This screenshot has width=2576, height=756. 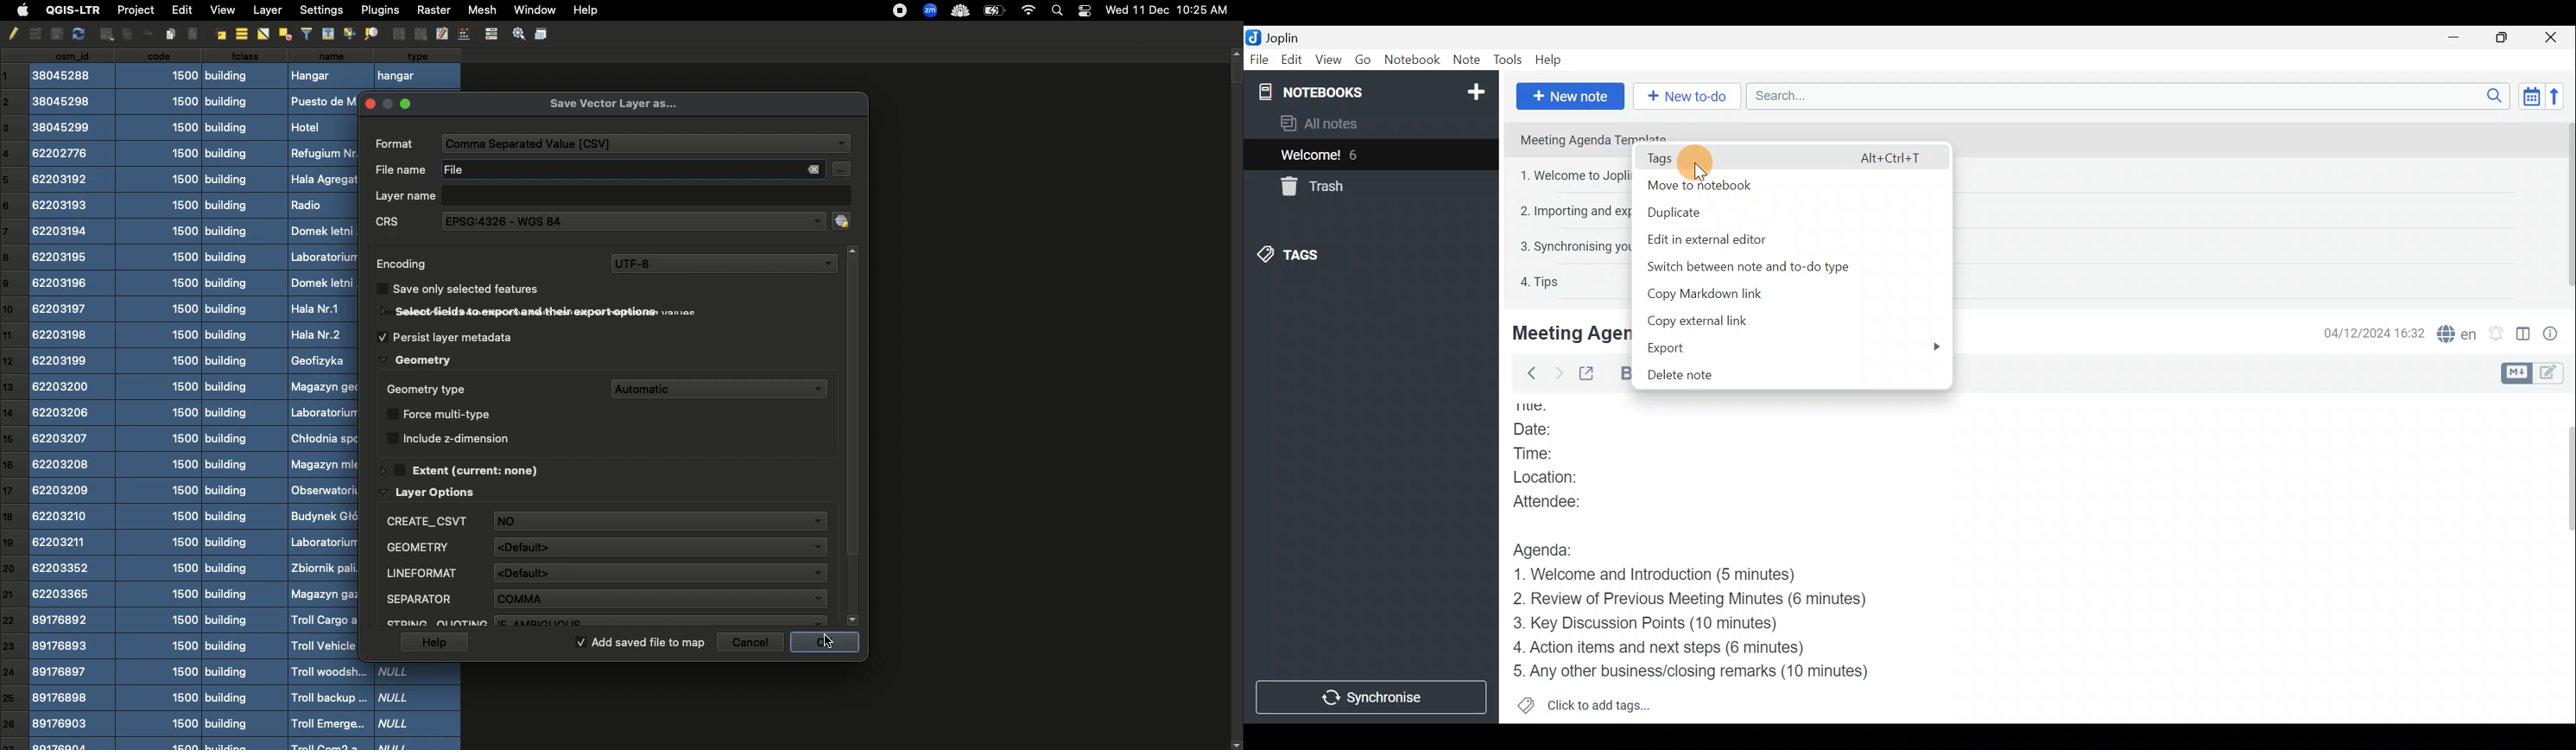 What do you see at coordinates (1562, 477) in the screenshot?
I see `Location:` at bounding box center [1562, 477].